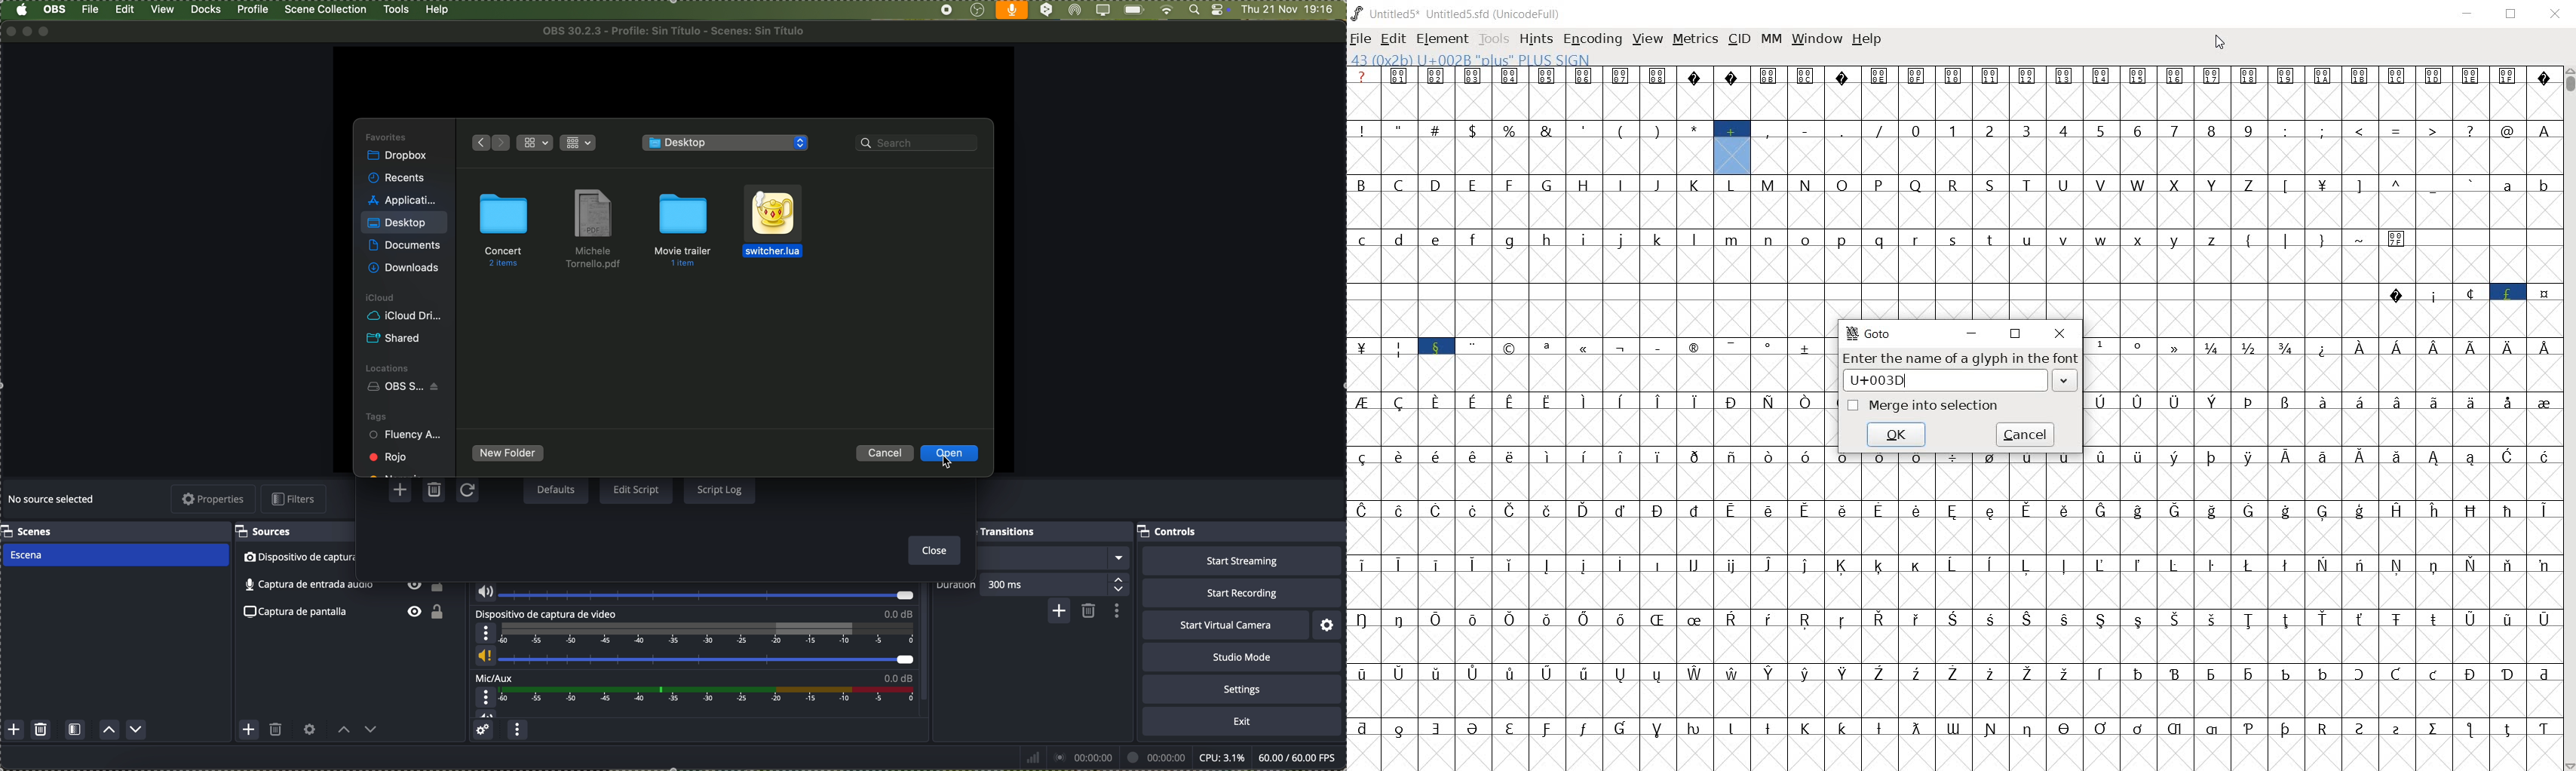 This screenshot has height=784, width=2576. I want to click on locations, so click(390, 367).